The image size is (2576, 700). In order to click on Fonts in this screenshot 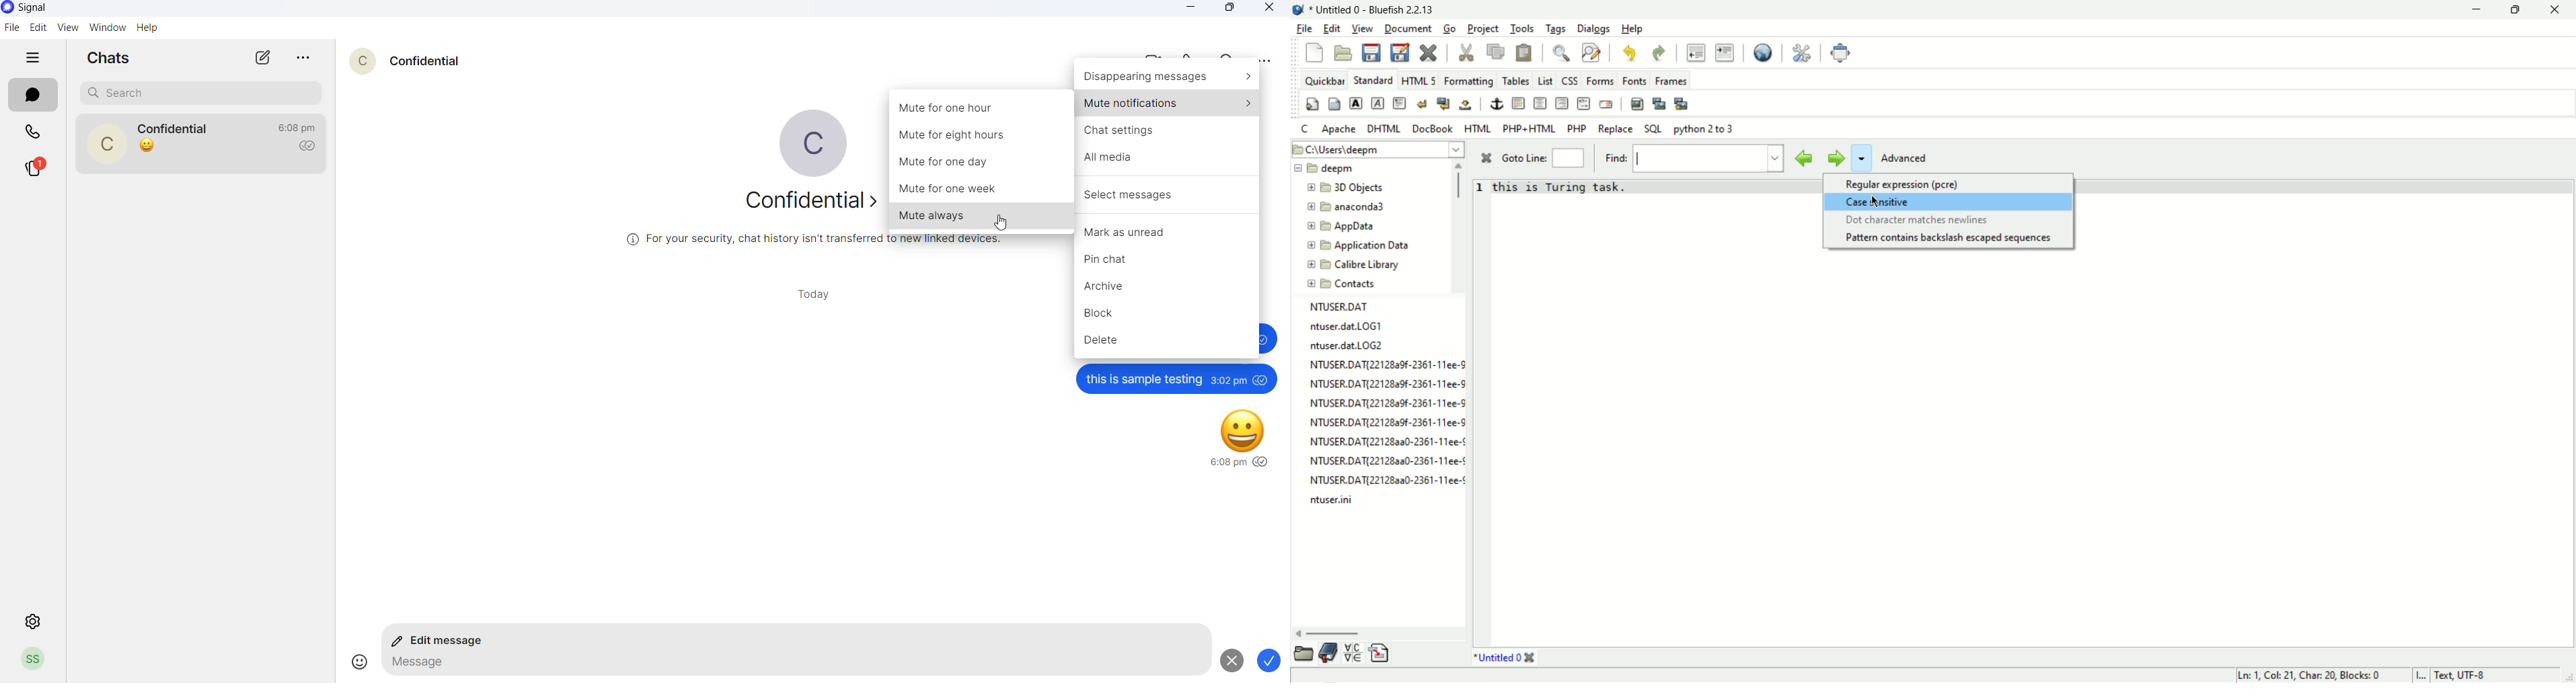, I will do `click(1636, 82)`.